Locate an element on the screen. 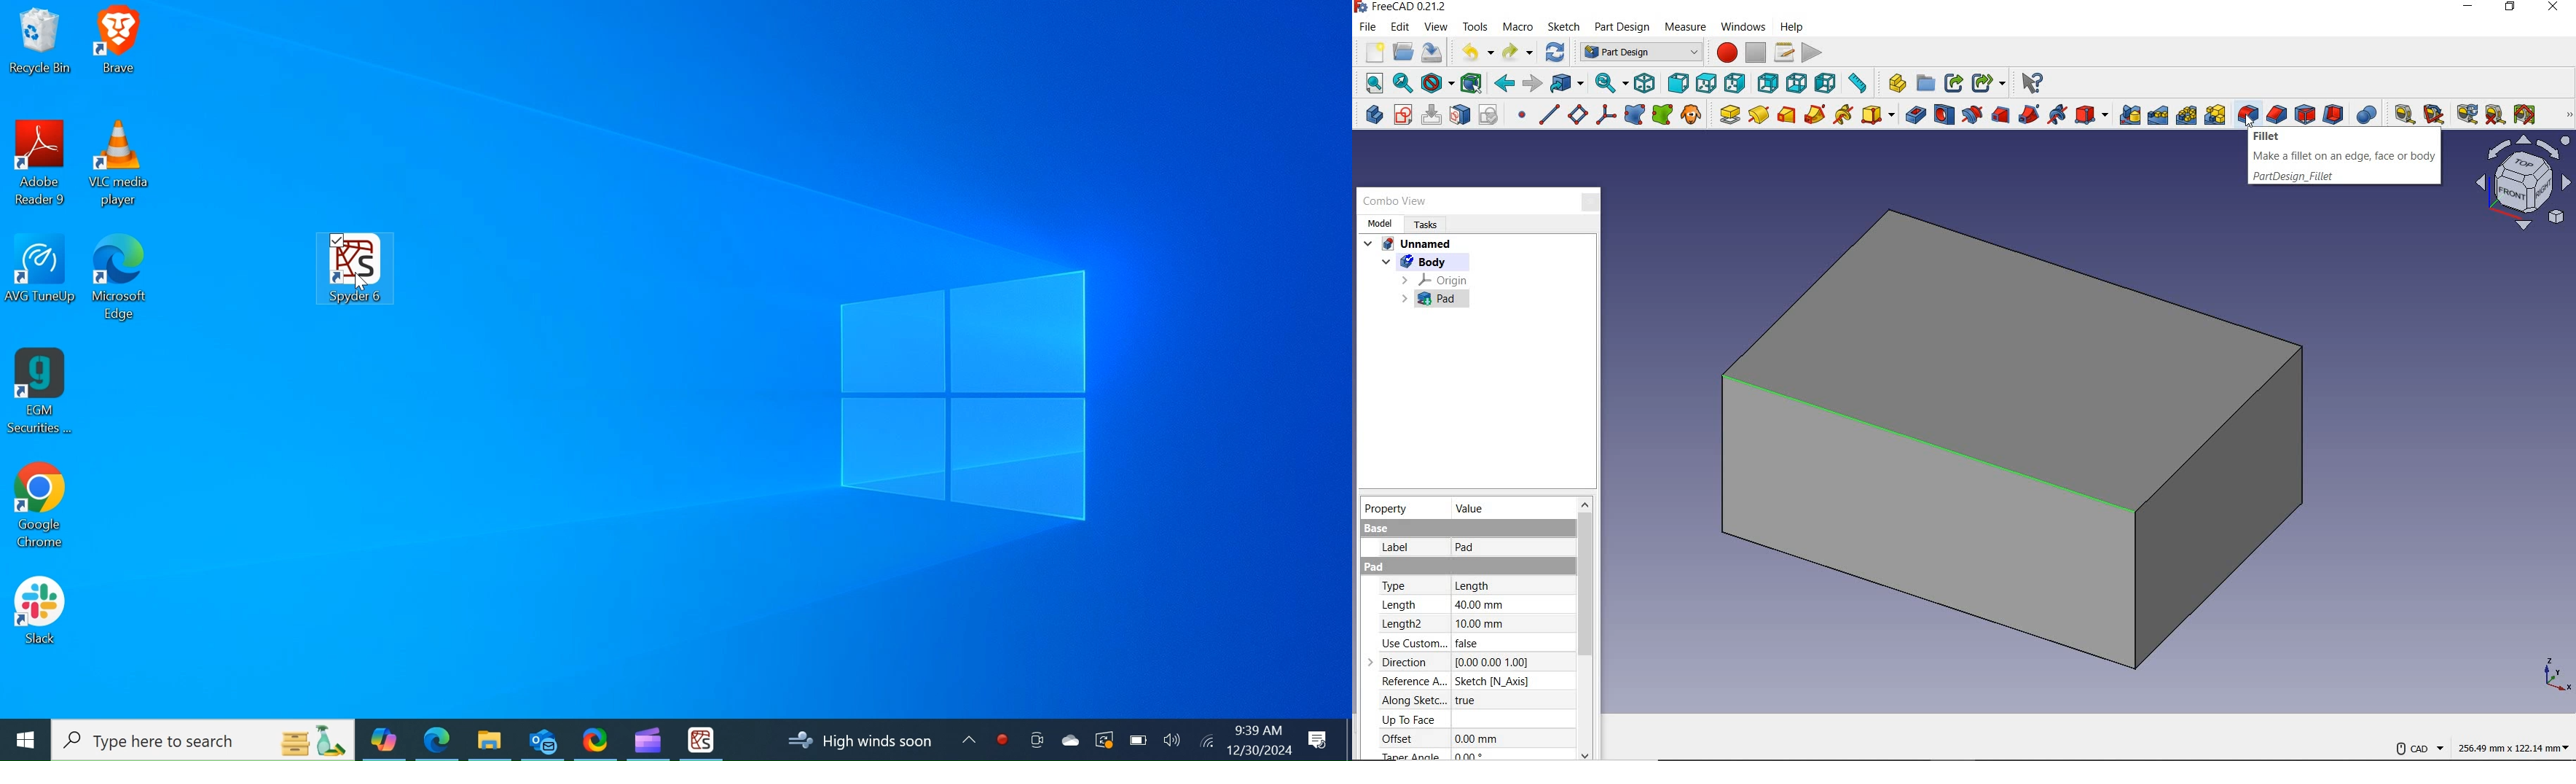 The width and height of the screenshot is (2576, 784). High winds soon is located at coordinates (865, 741).